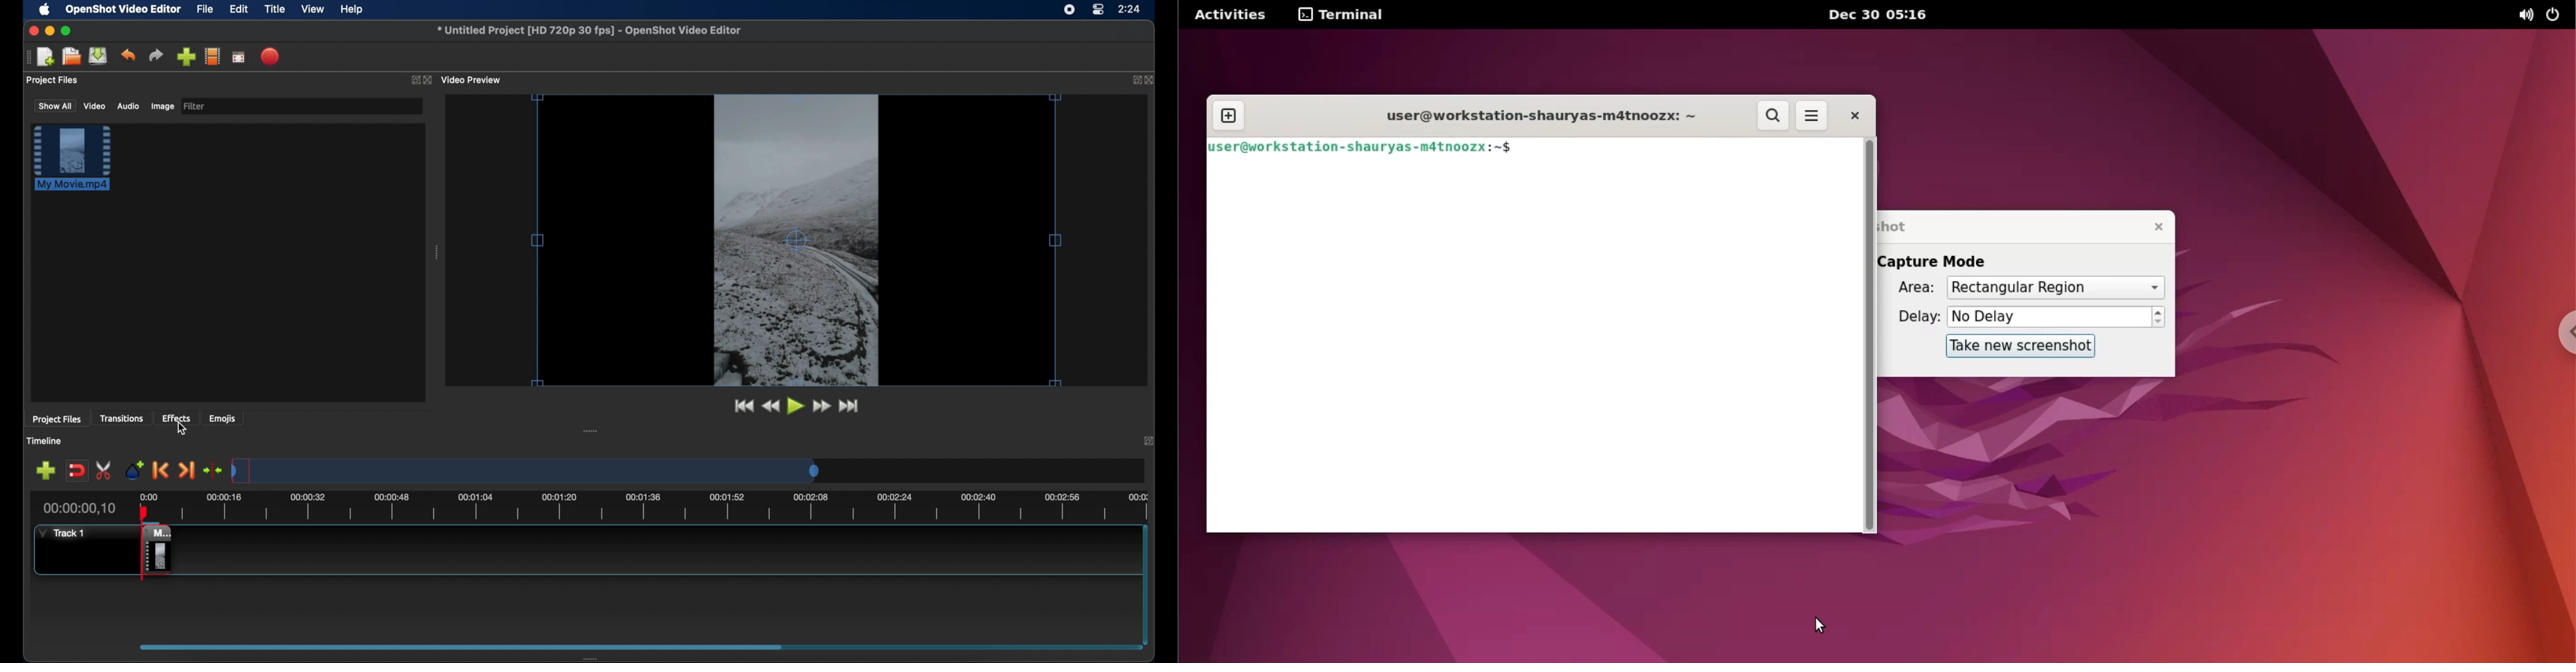 The width and height of the screenshot is (2576, 672). Describe the element at coordinates (26, 57) in the screenshot. I see `drag handle` at that location.